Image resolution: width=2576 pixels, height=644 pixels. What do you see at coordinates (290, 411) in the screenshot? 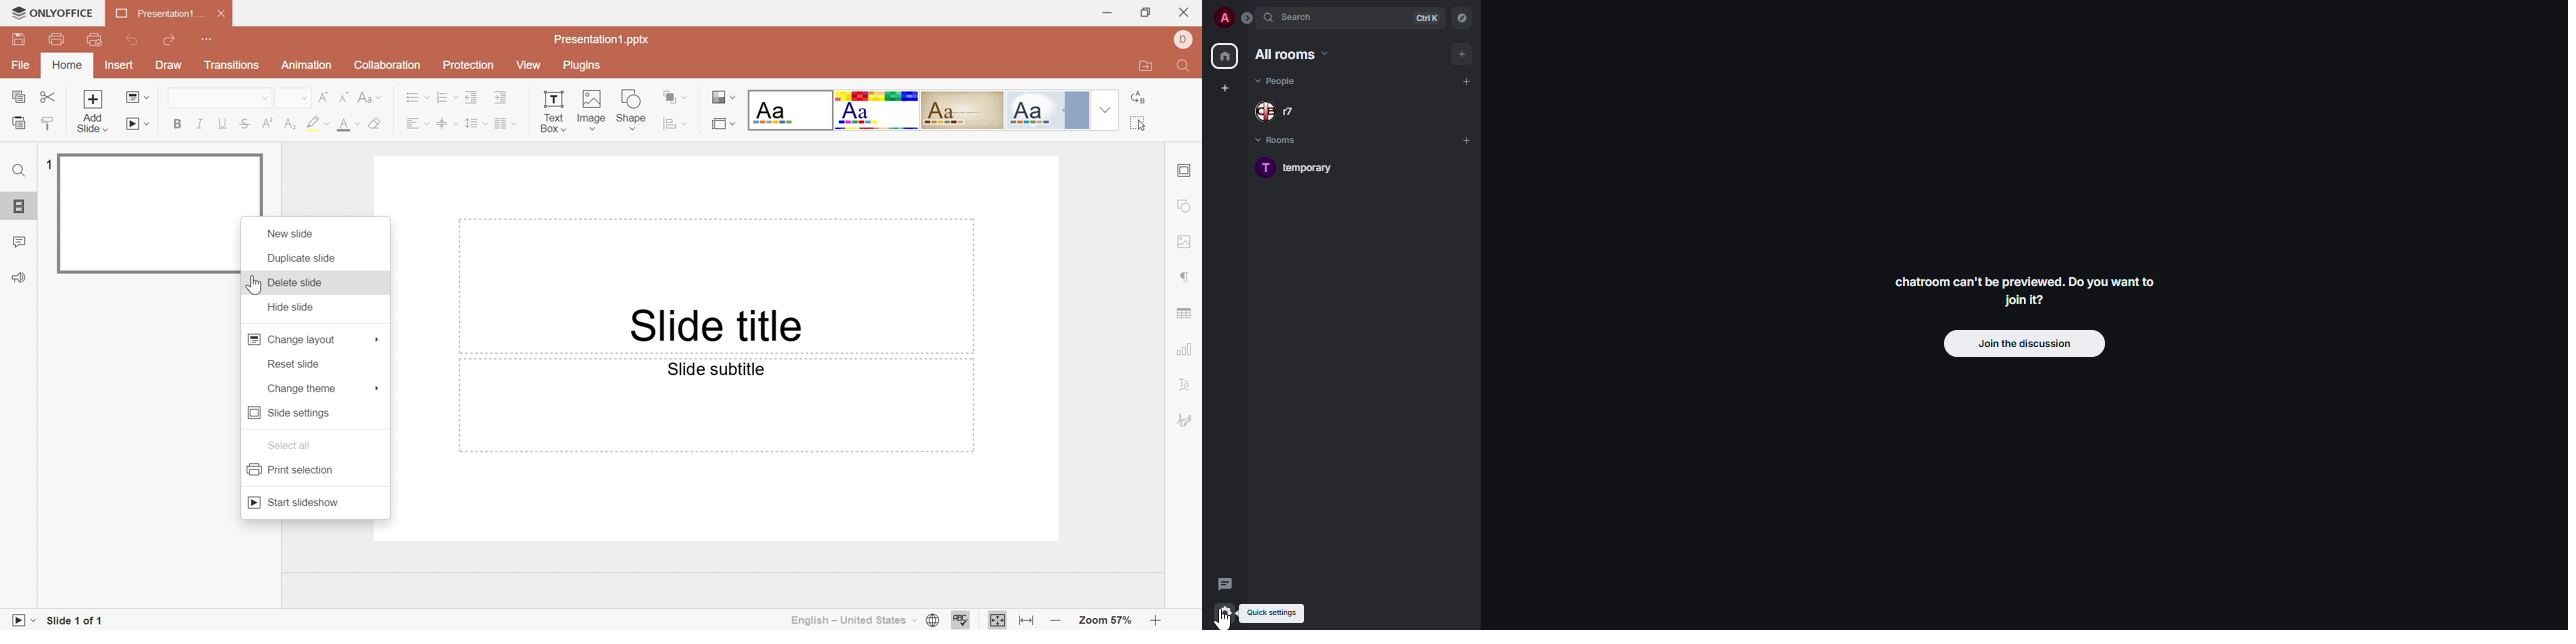
I see `Slide settings` at bounding box center [290, 411].